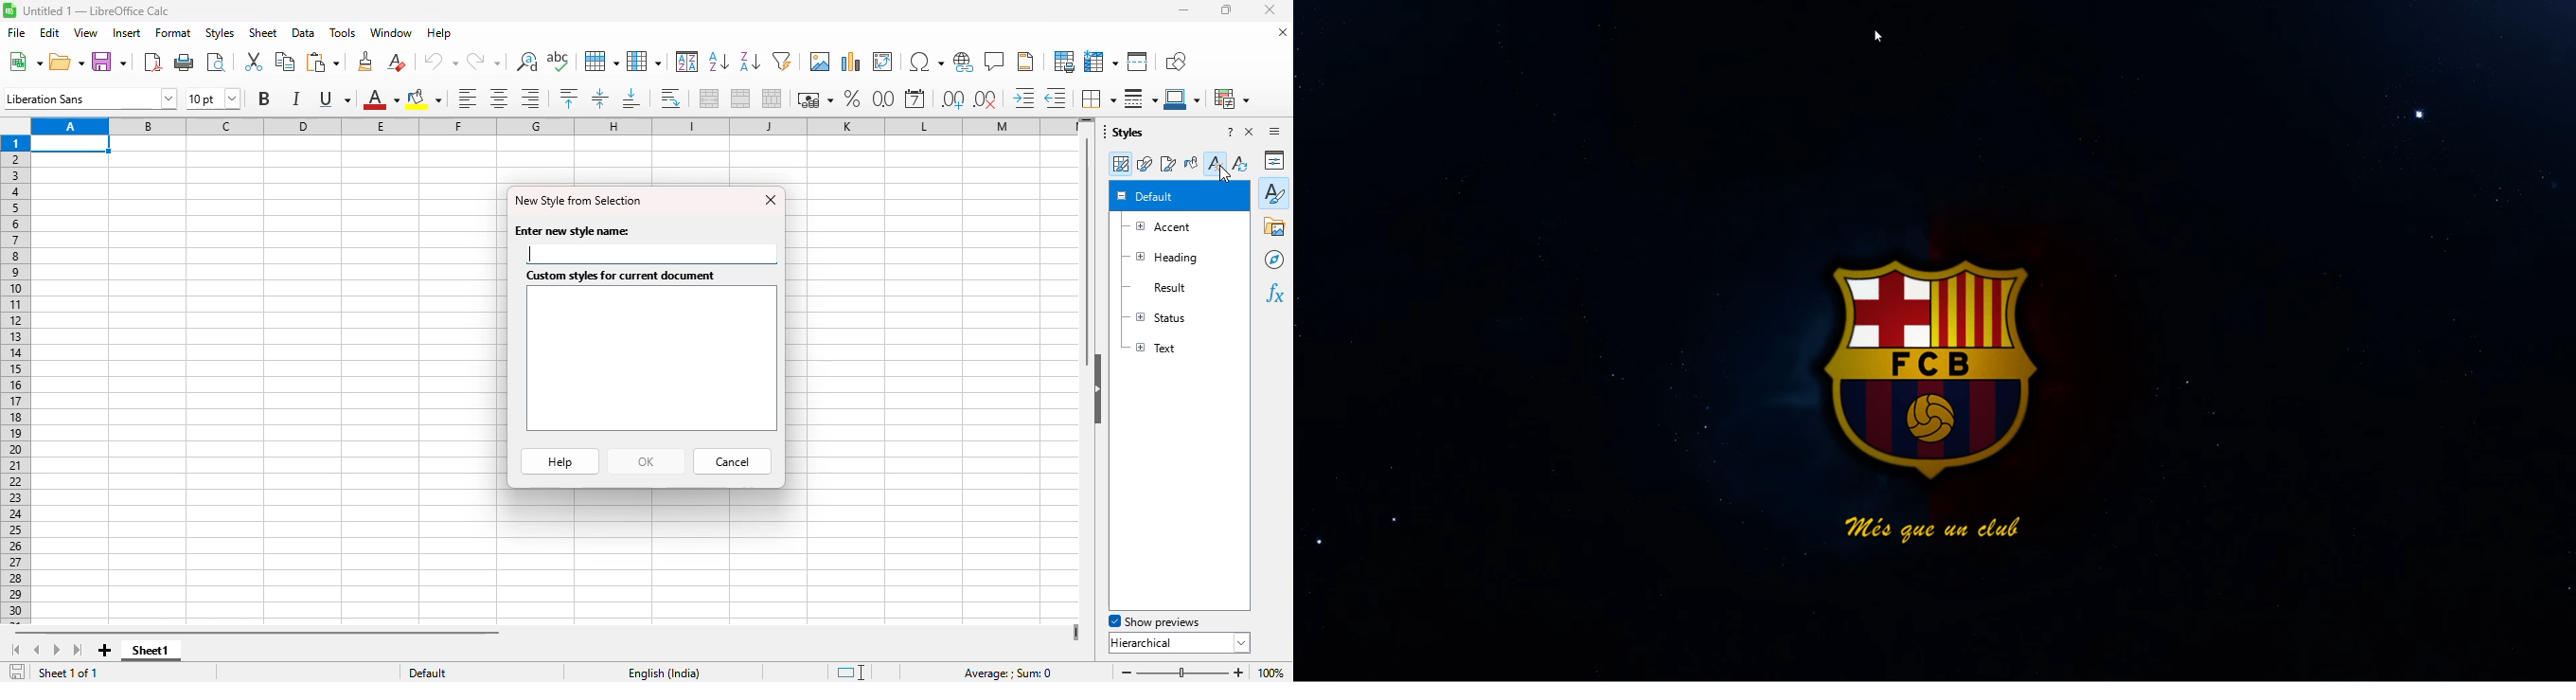 This screenshot has width=2576, height=700. Describe the element at coordinates (926, 62) in the screenshot. I see `insert special characters` at that location.